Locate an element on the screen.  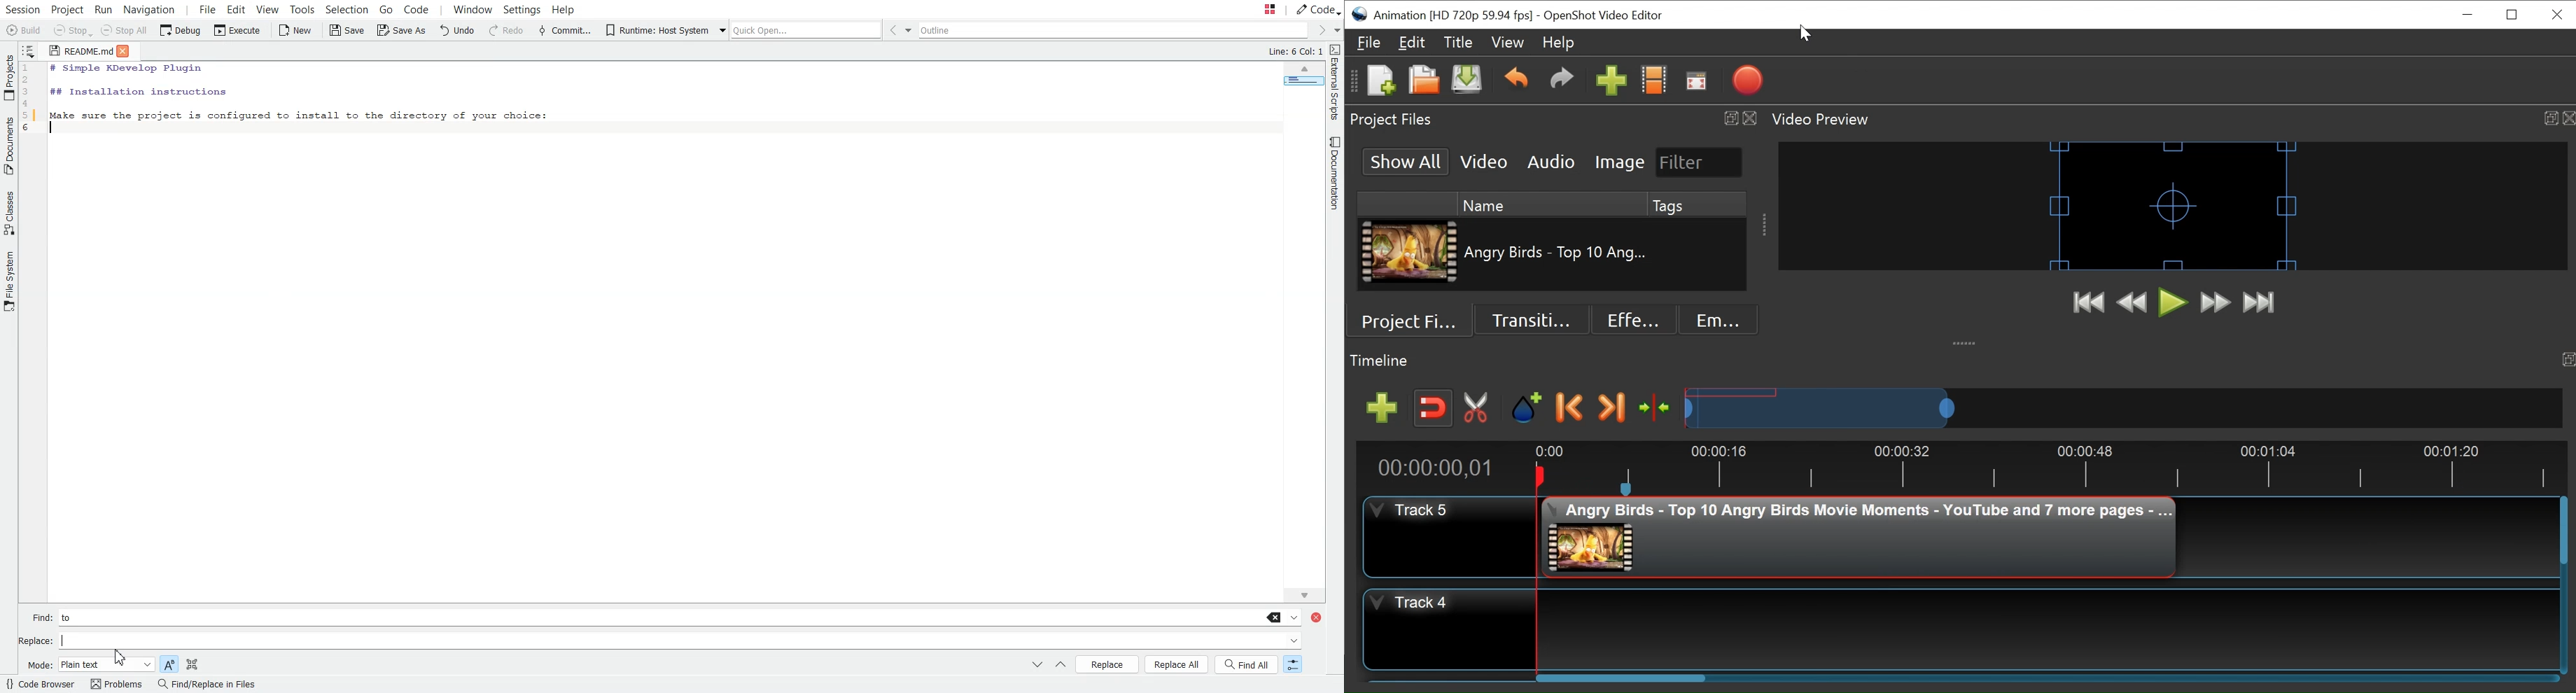
Preview Window is located at coordinates (2174, 206).